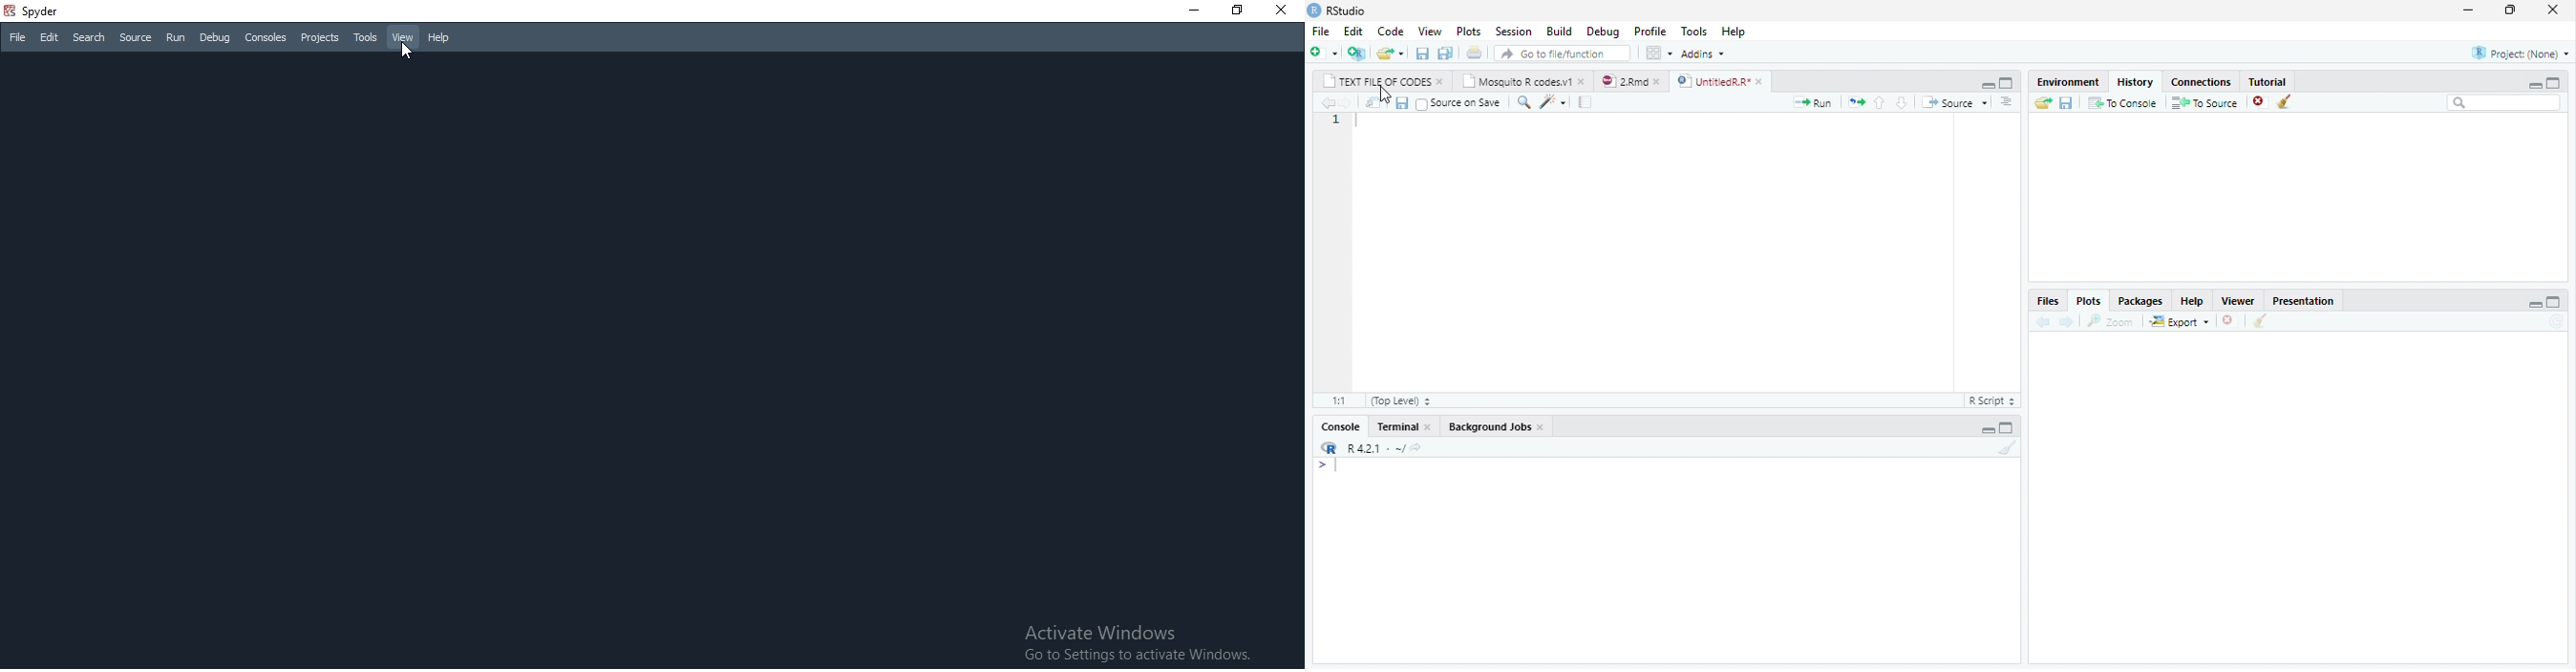 This screenshot has width=2576, height=672. I want to click on R 4.2.1~/, so click(1375, 448).